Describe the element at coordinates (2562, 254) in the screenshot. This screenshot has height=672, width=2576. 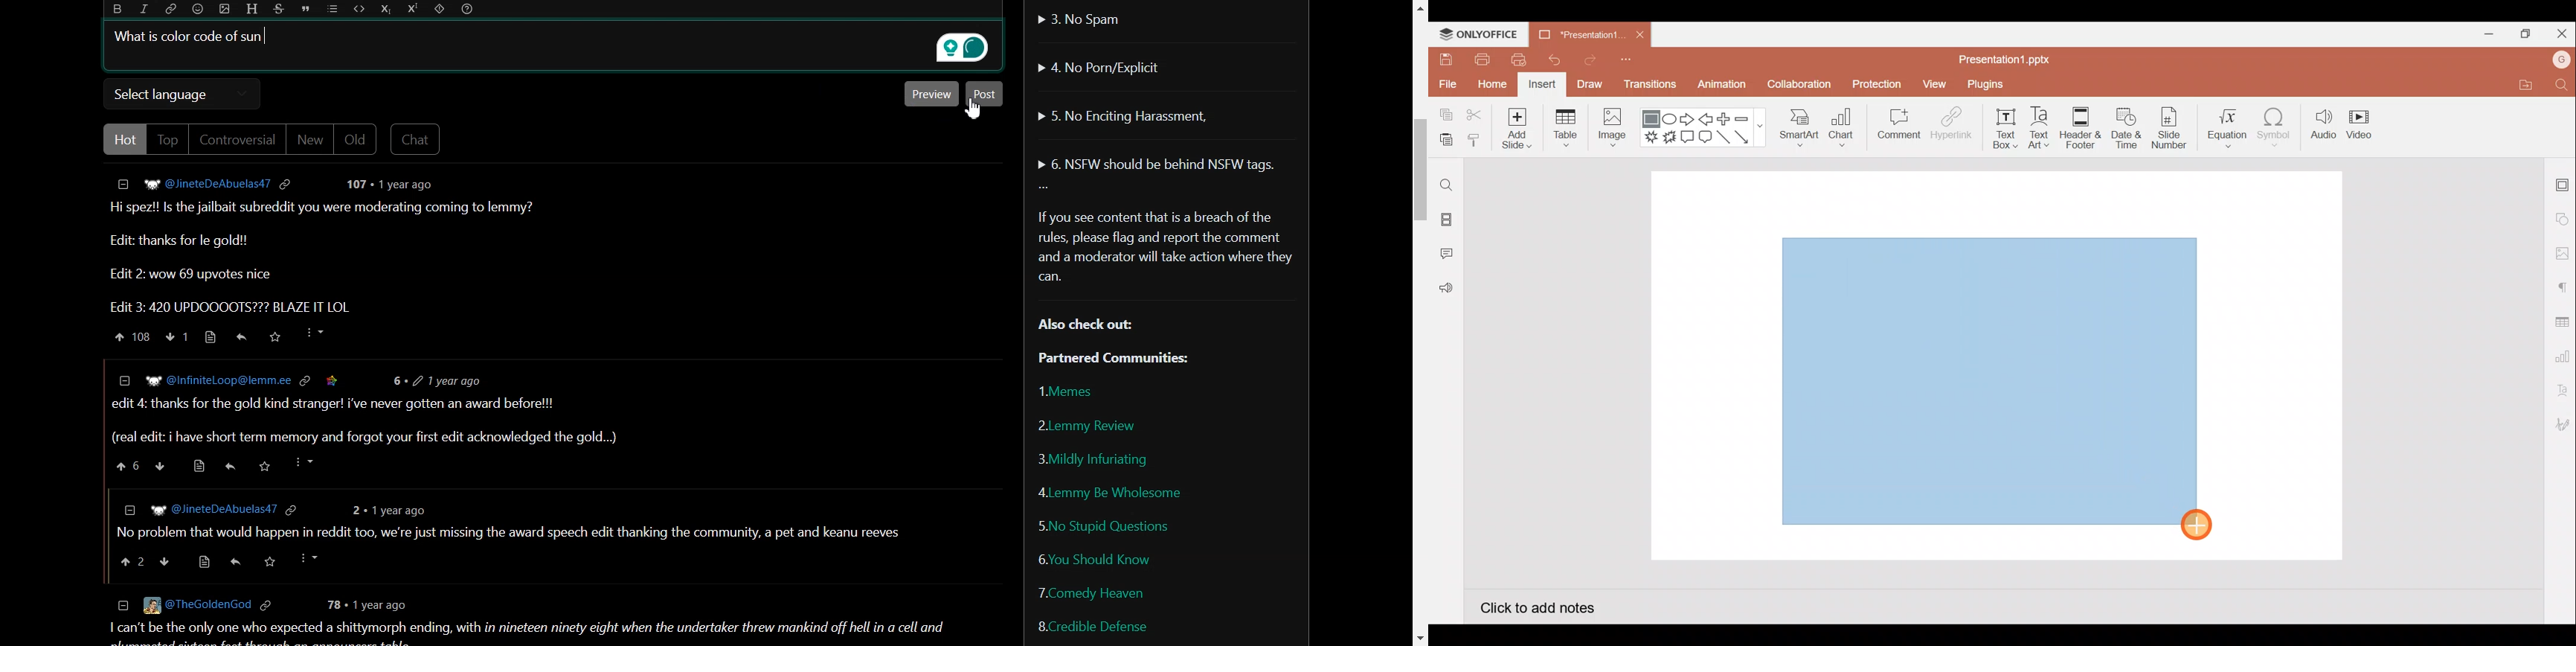
I see `Image settings` at that location.